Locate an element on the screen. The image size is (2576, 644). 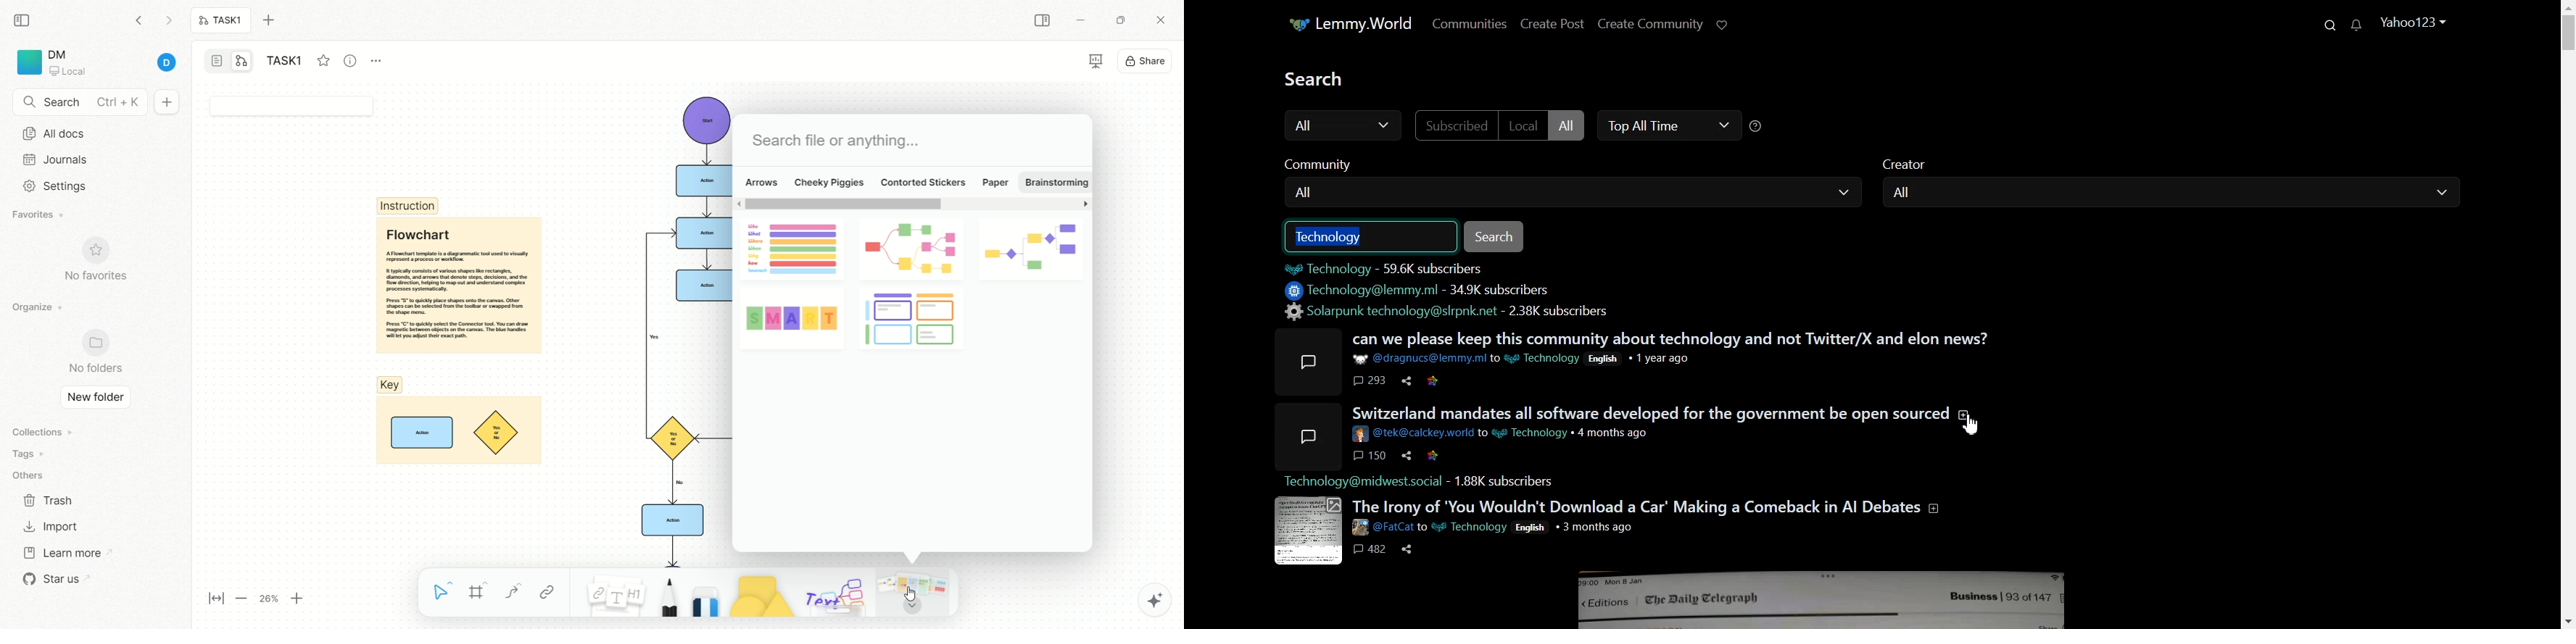
Creator is located at coordinates (1918, 163).